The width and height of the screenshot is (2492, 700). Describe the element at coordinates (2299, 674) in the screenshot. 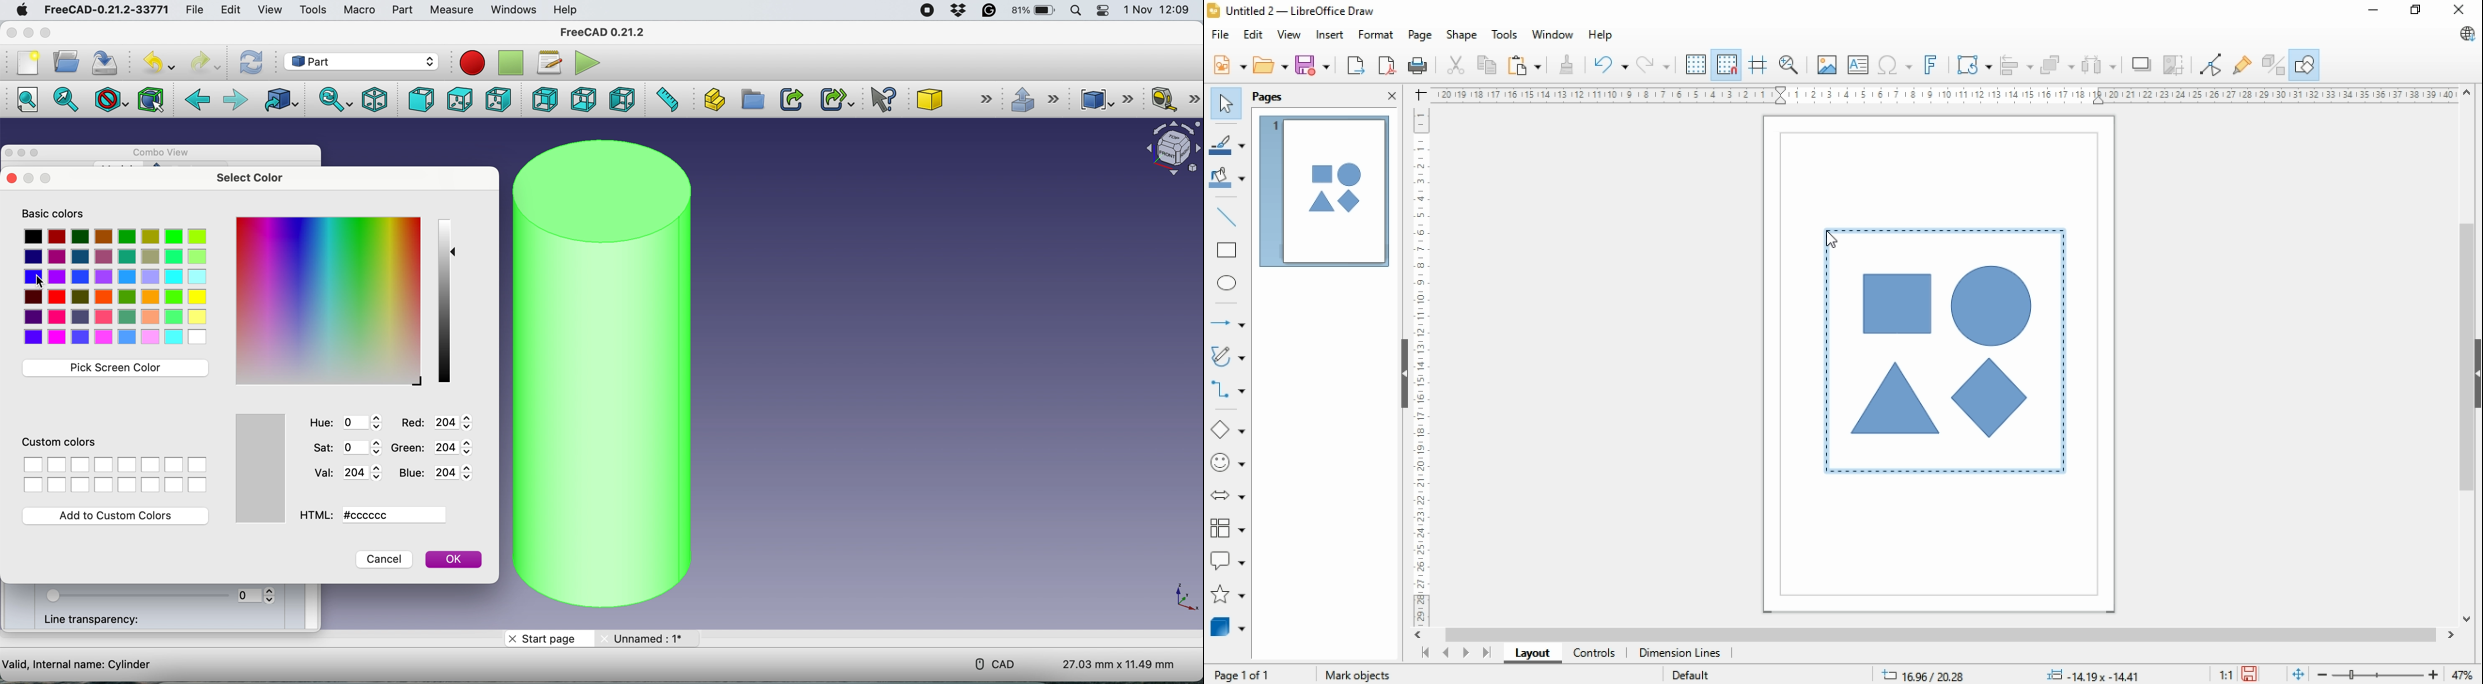

I see `fit page to window` at that location.